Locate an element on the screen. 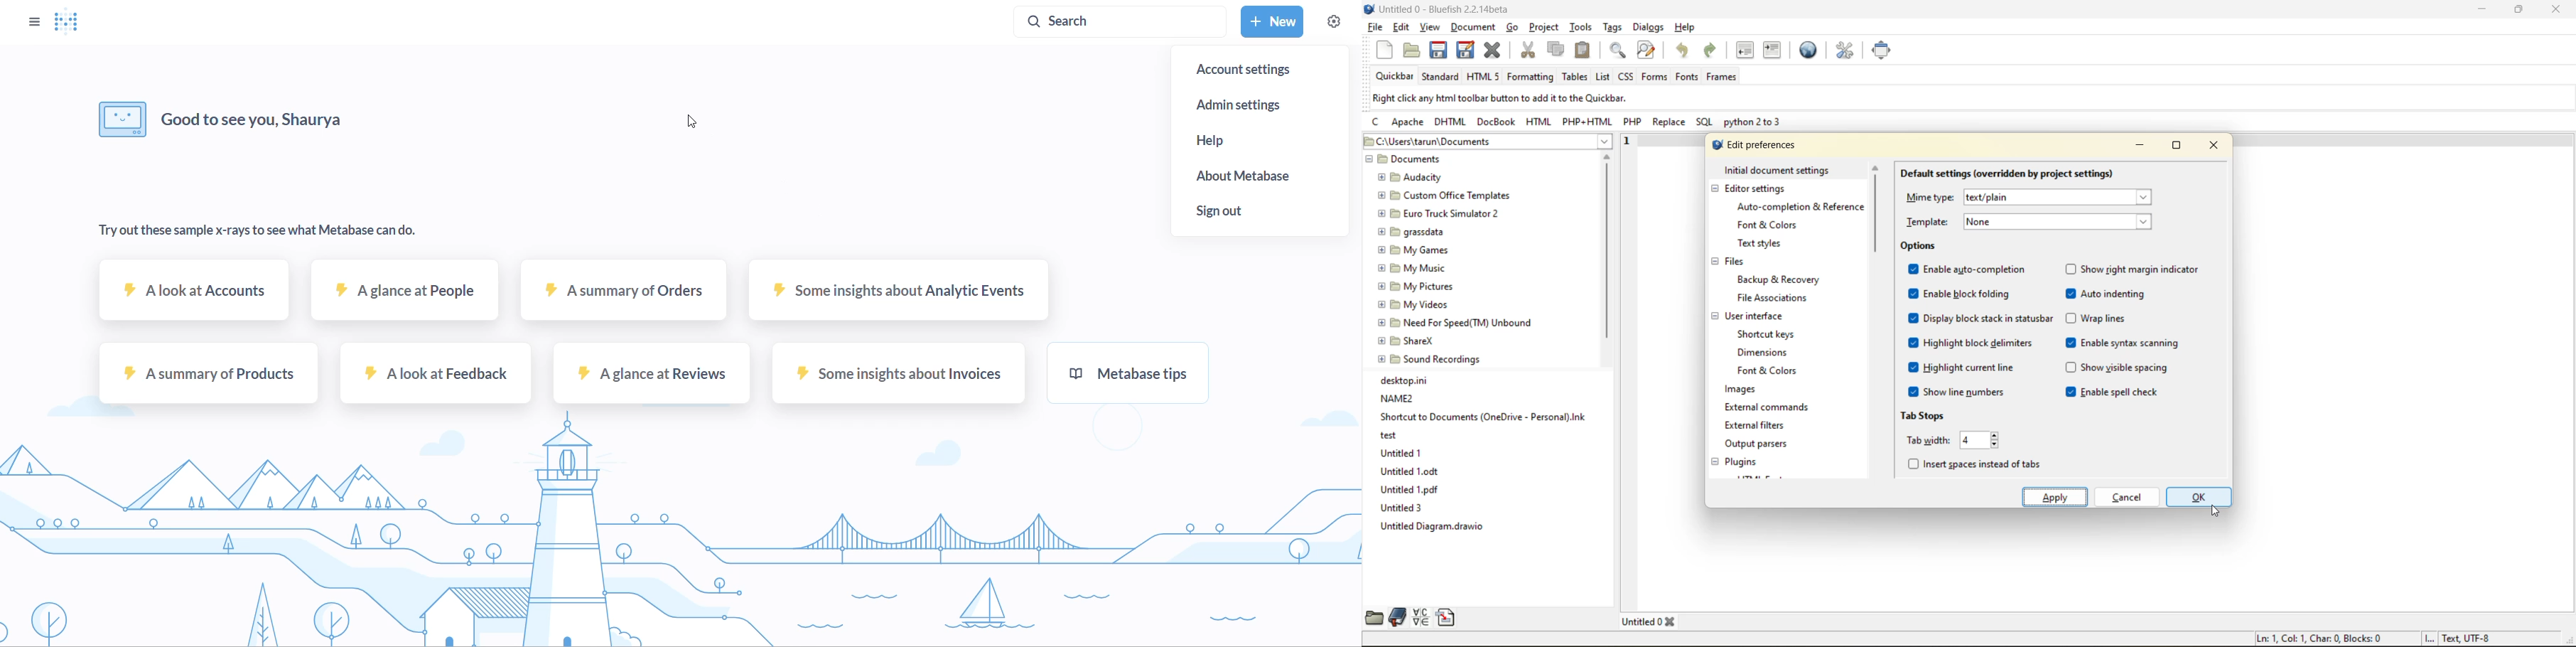 The image size is (2576, 672). font and colors is located at coordinates (1770, 224).